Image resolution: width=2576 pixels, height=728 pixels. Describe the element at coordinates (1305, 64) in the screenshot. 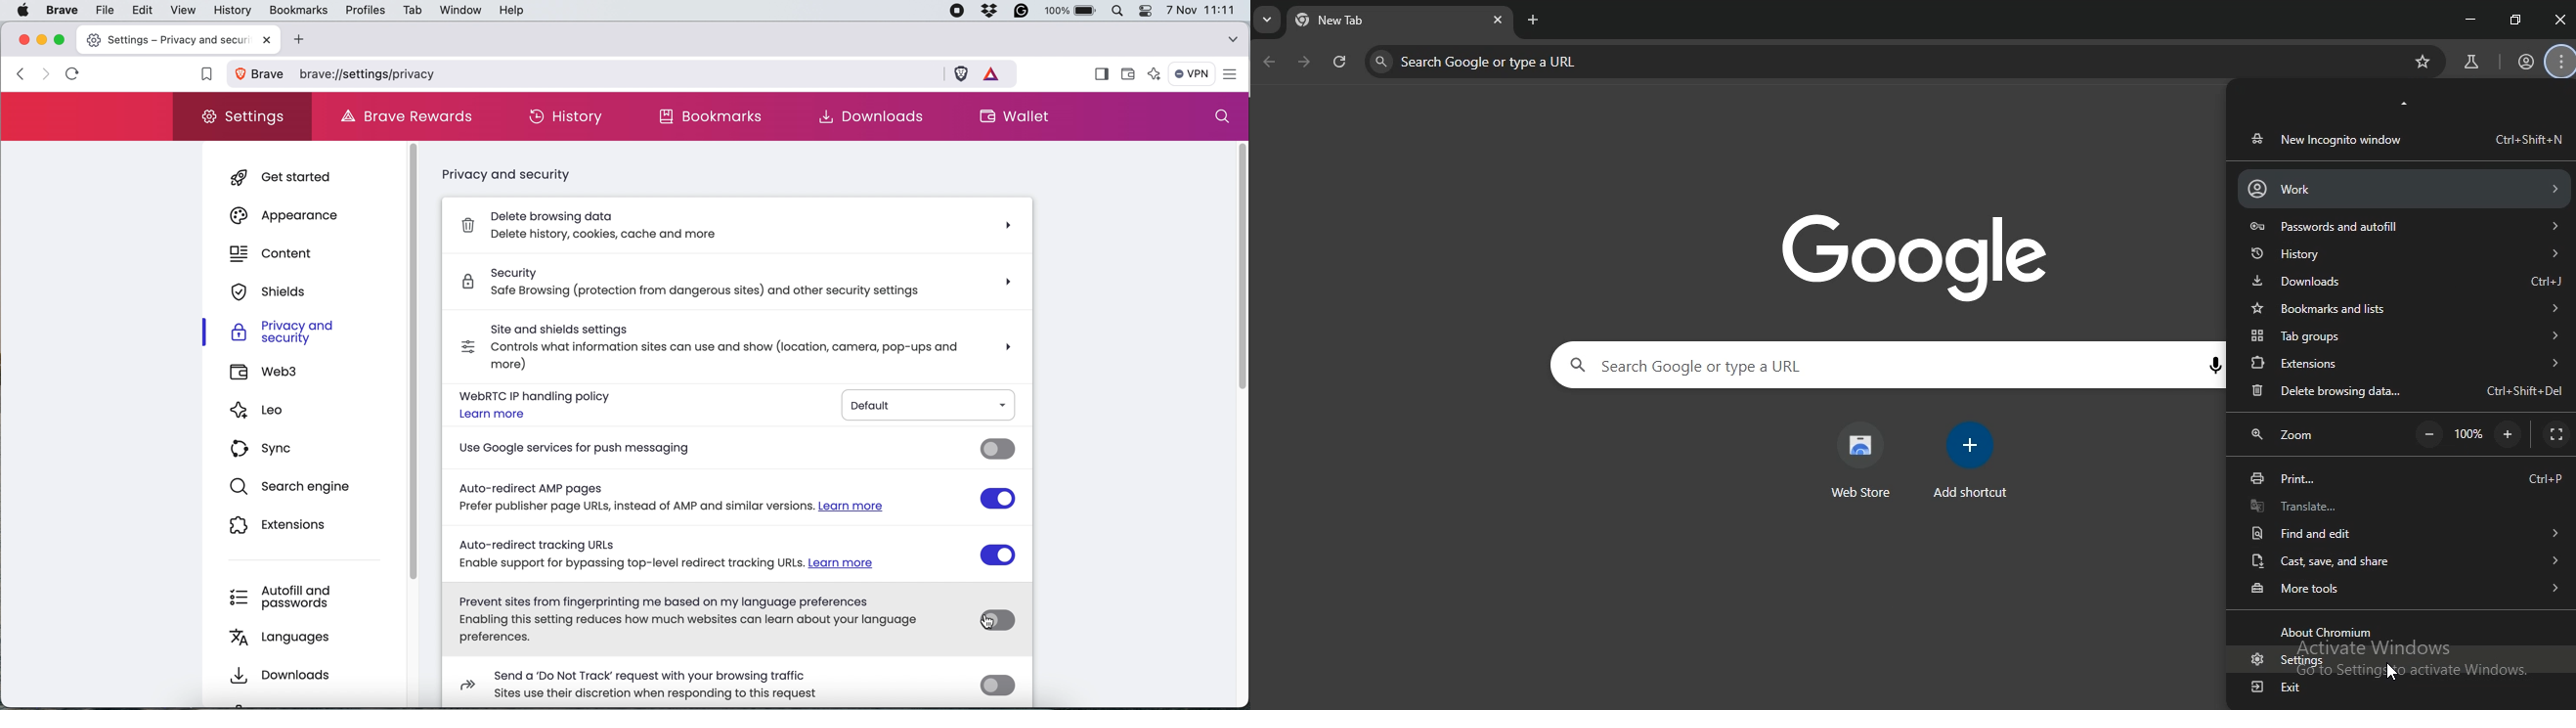

I see `next page` at that location.